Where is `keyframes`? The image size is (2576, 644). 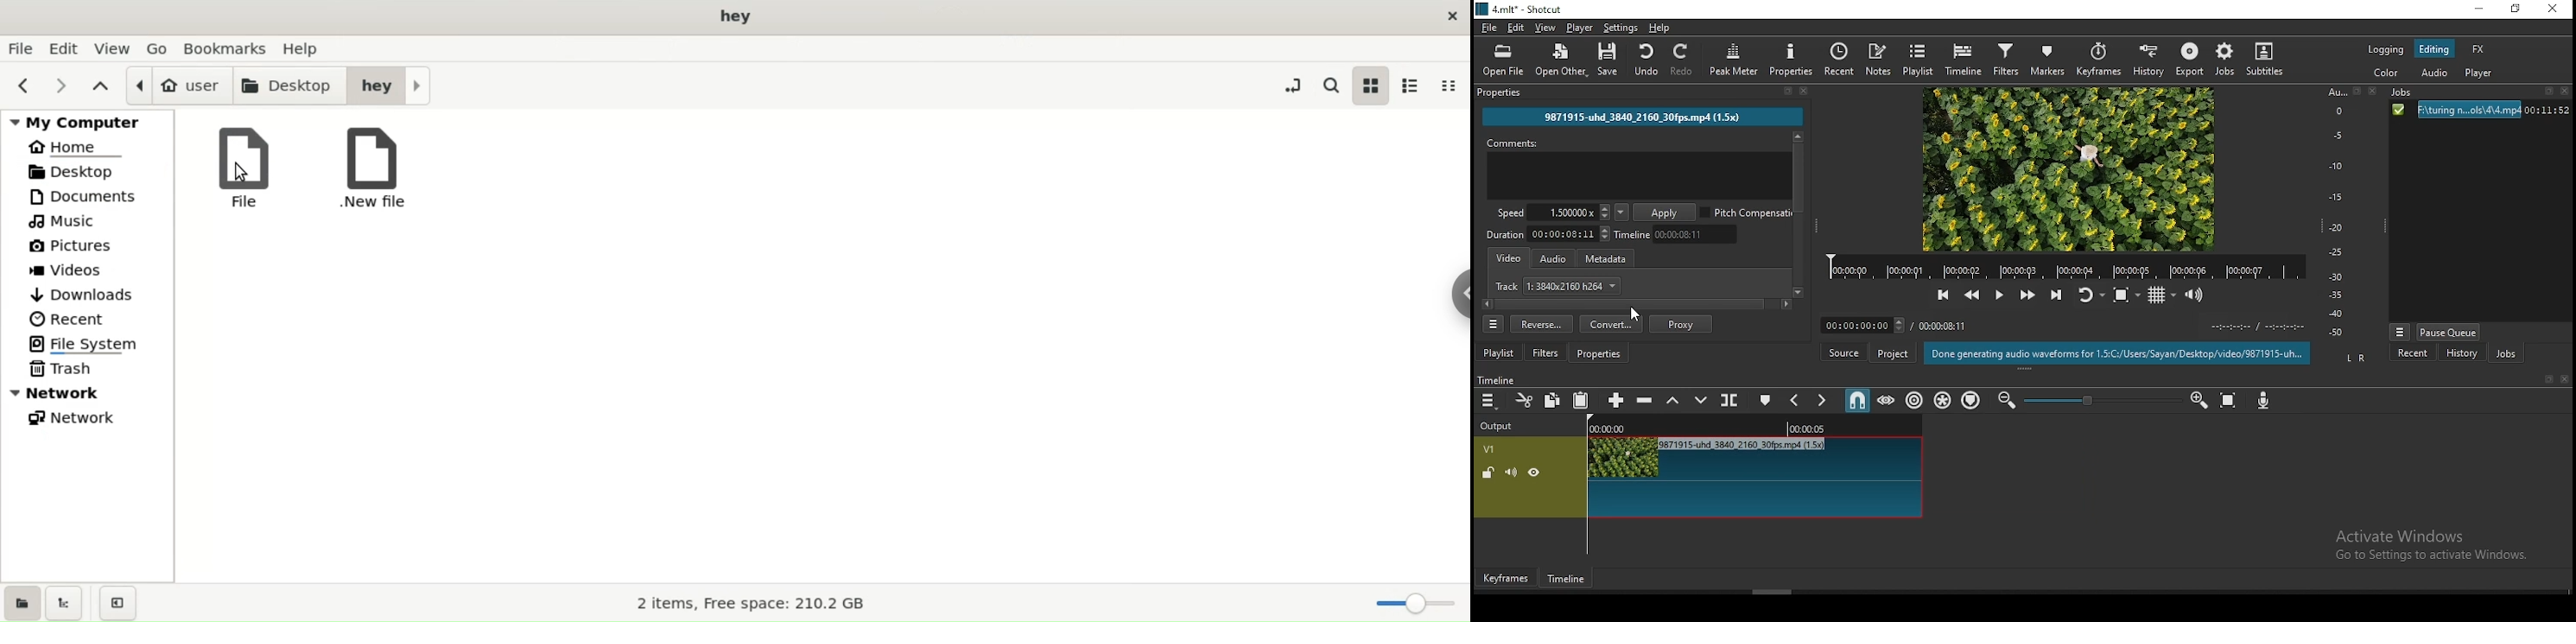 keyframes is located at coordinates (2102, 60).